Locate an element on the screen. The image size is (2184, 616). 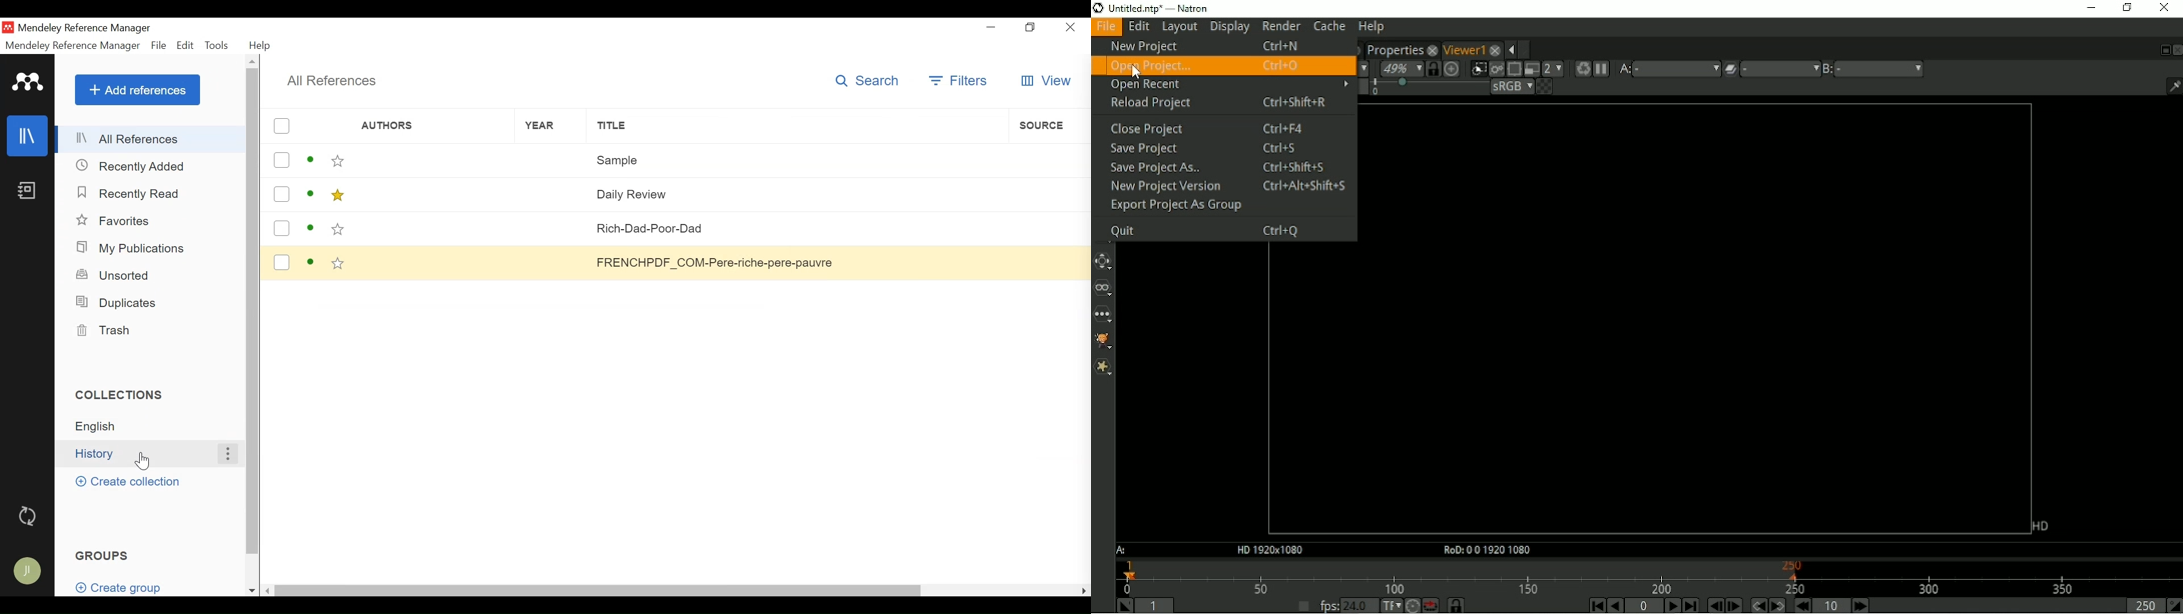
Recently Read is located at coordinates (129, 192).